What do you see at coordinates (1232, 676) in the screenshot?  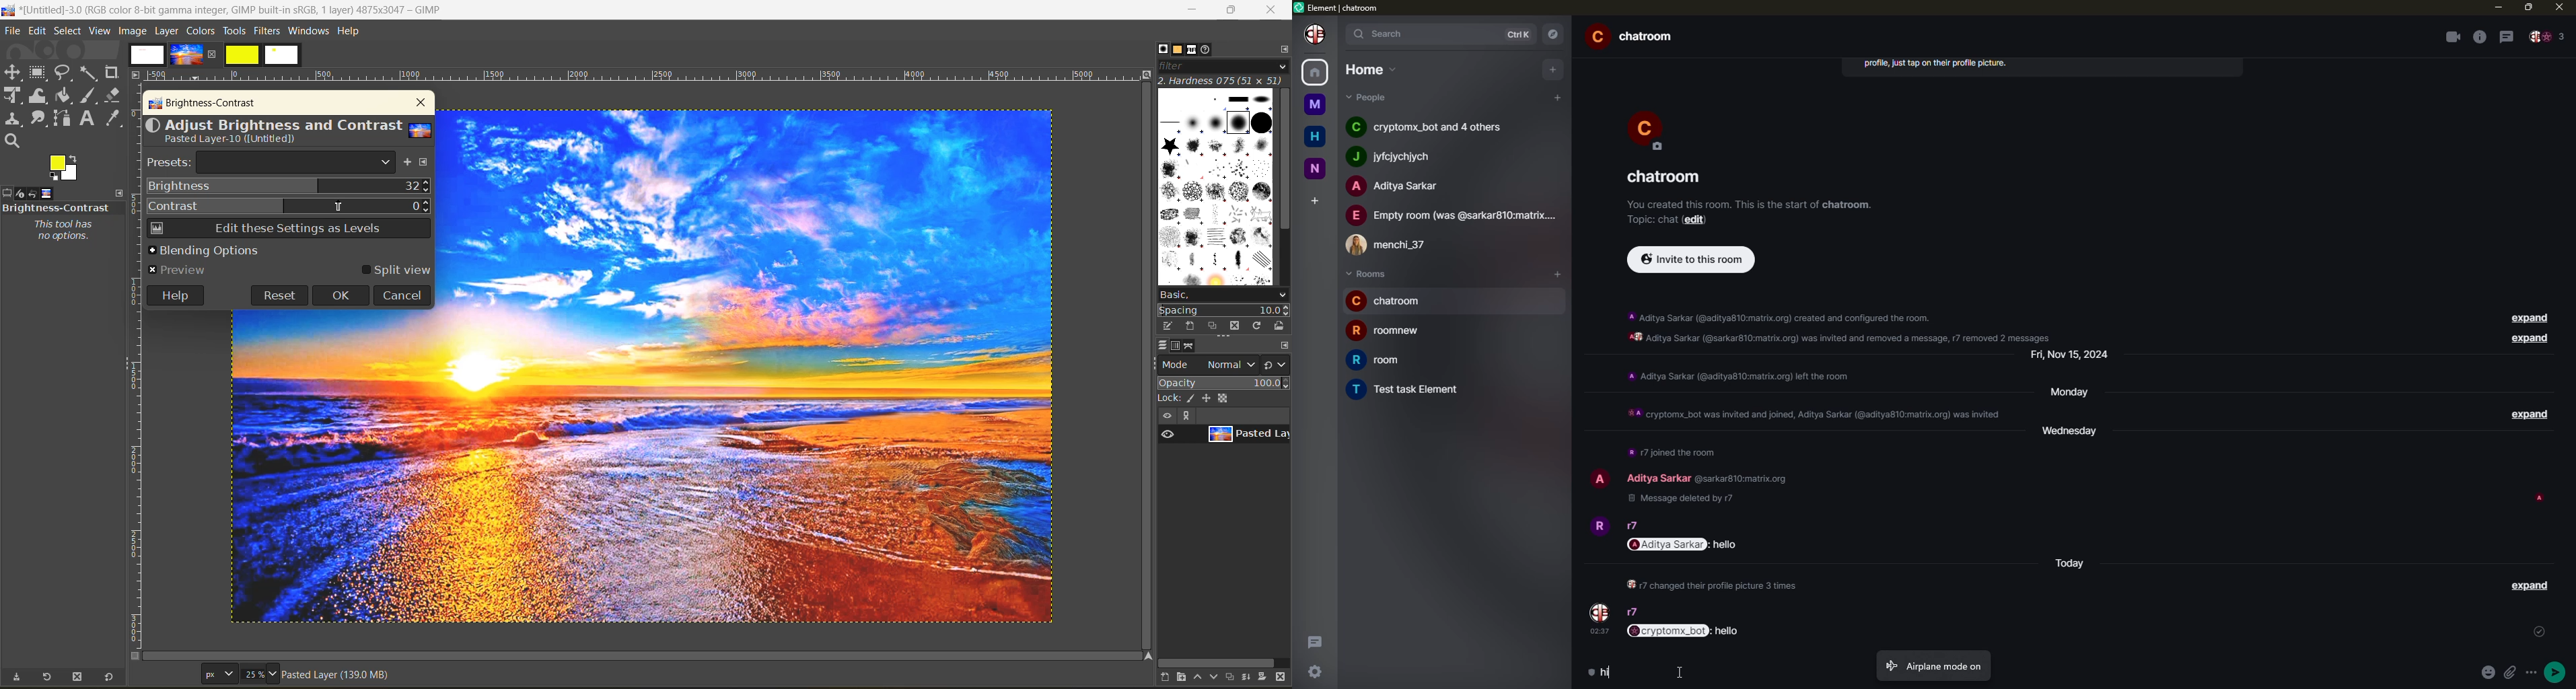 I see `create a duplicate` at bounding box center [1232, 676].